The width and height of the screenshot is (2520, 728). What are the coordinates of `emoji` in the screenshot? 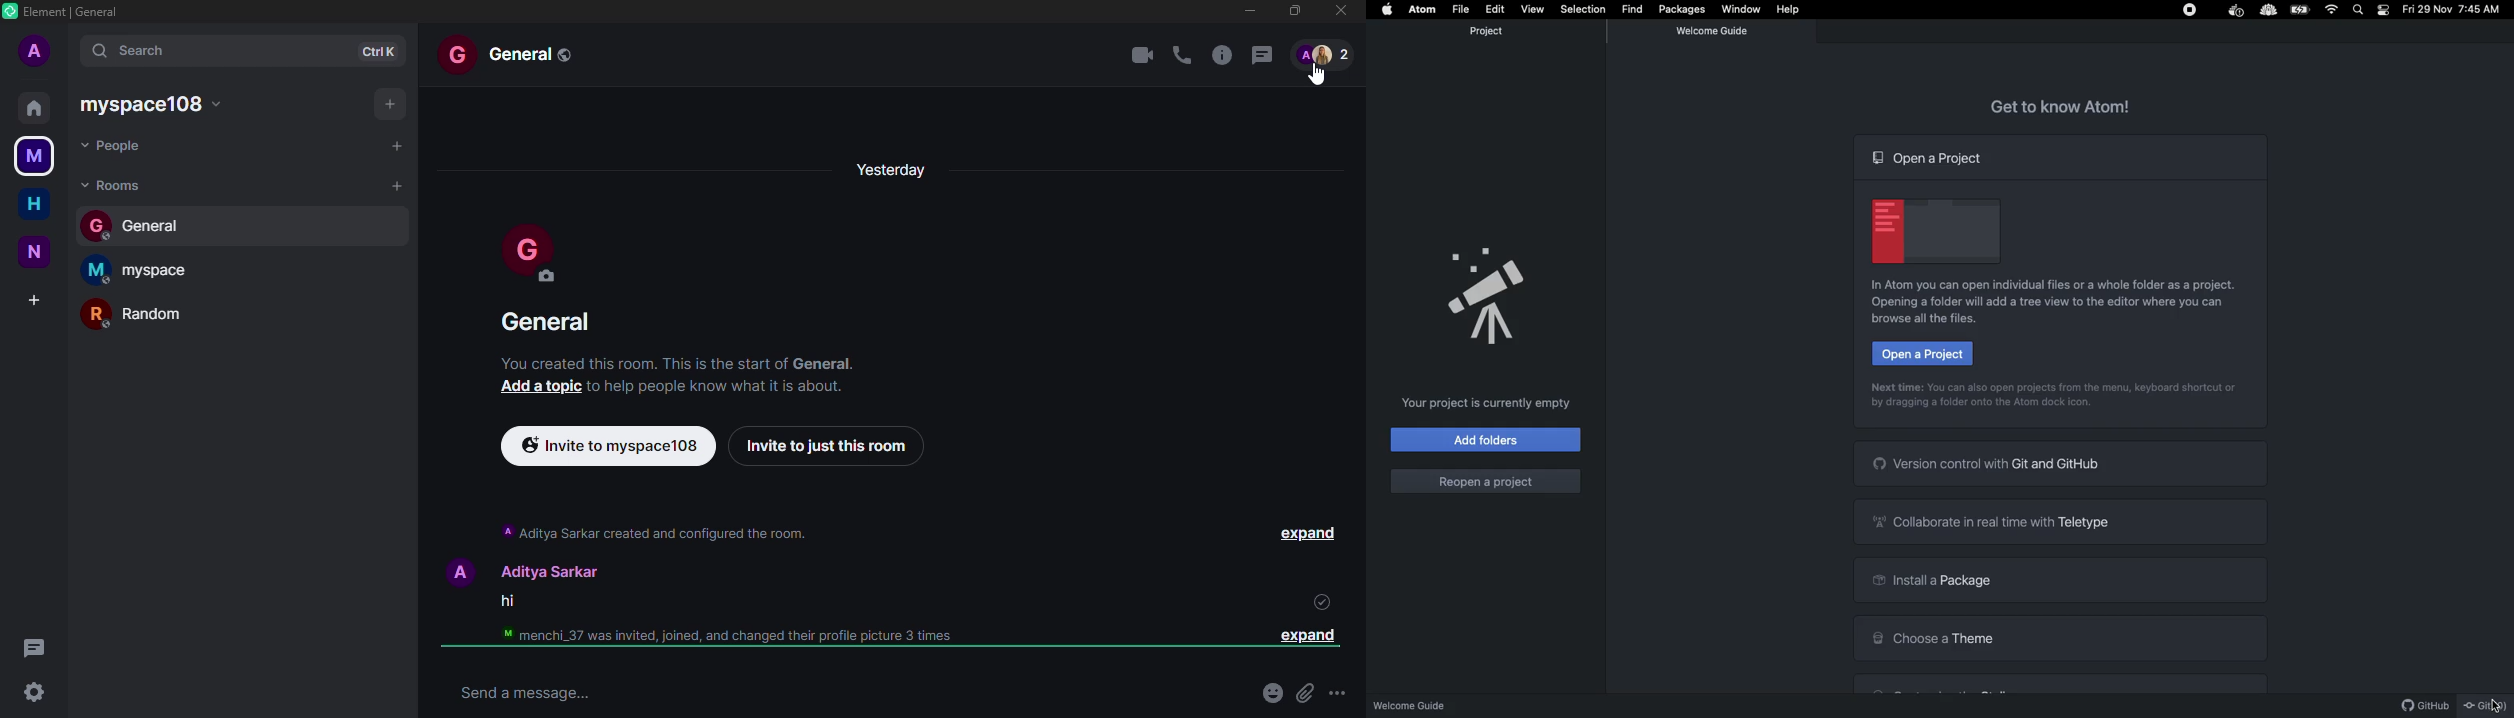 It's located at (1270, 694).